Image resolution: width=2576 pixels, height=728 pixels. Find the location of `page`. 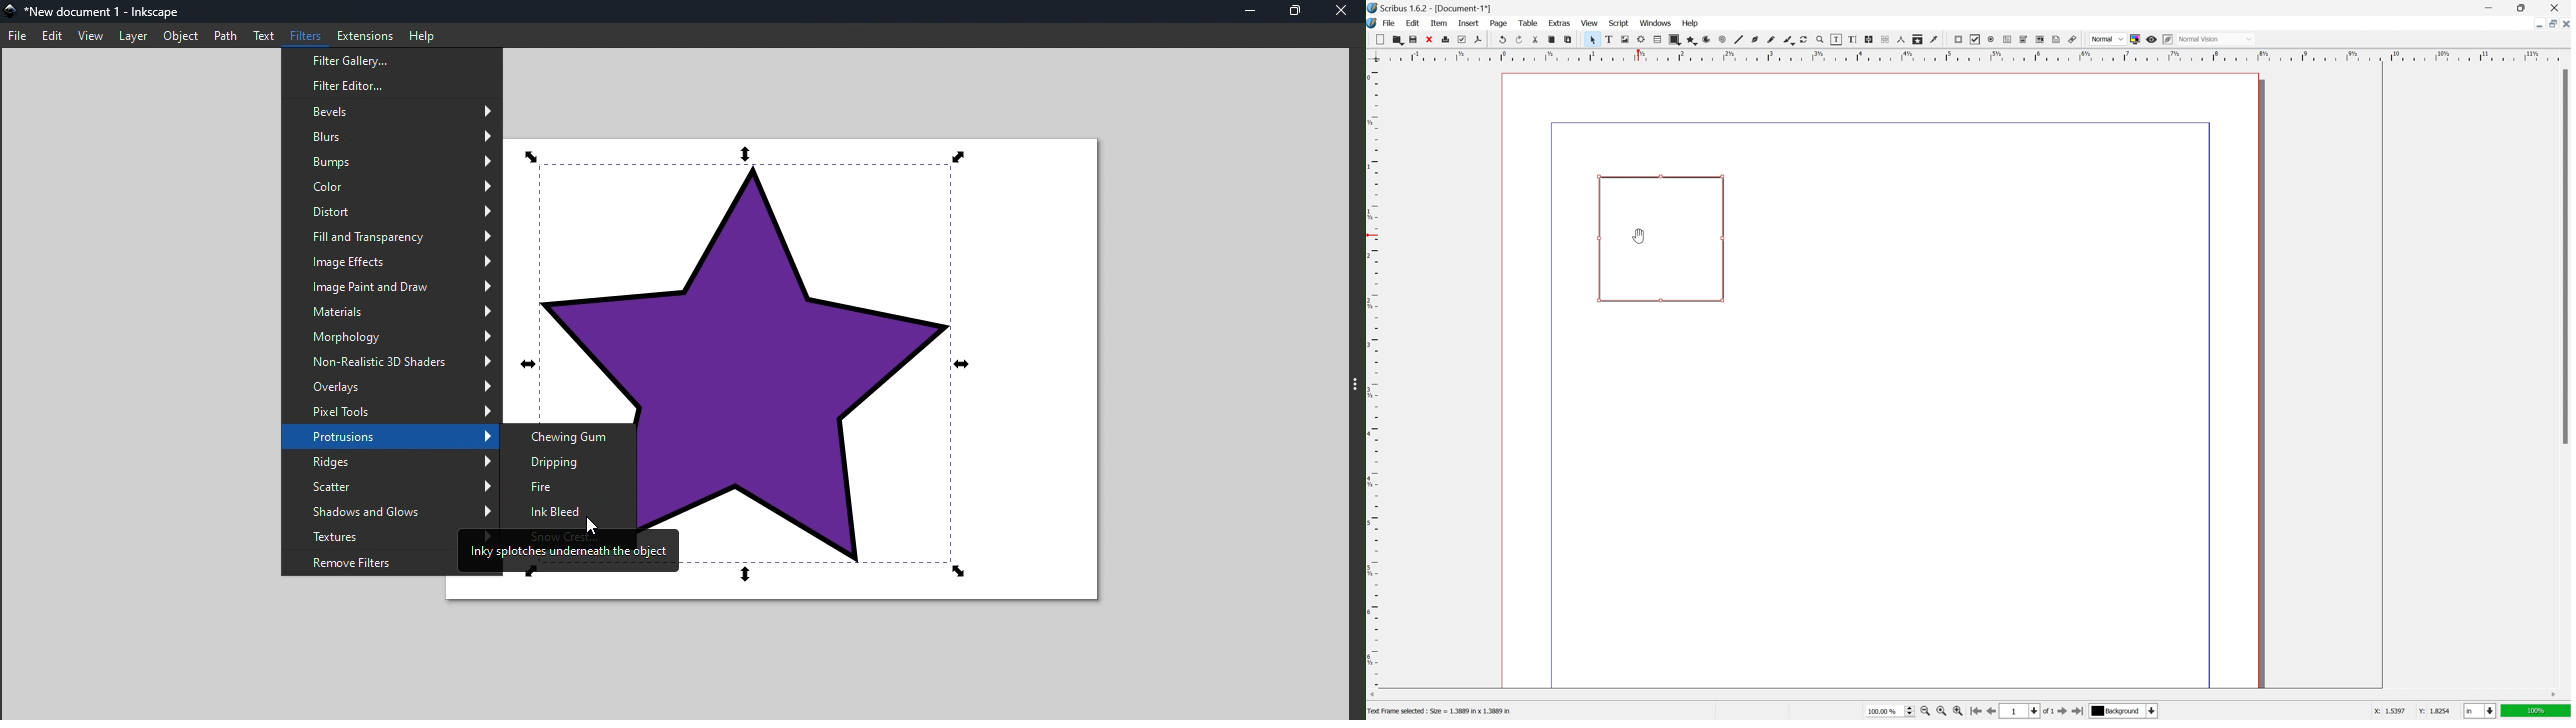

page is located at coordinates (1499, 23).